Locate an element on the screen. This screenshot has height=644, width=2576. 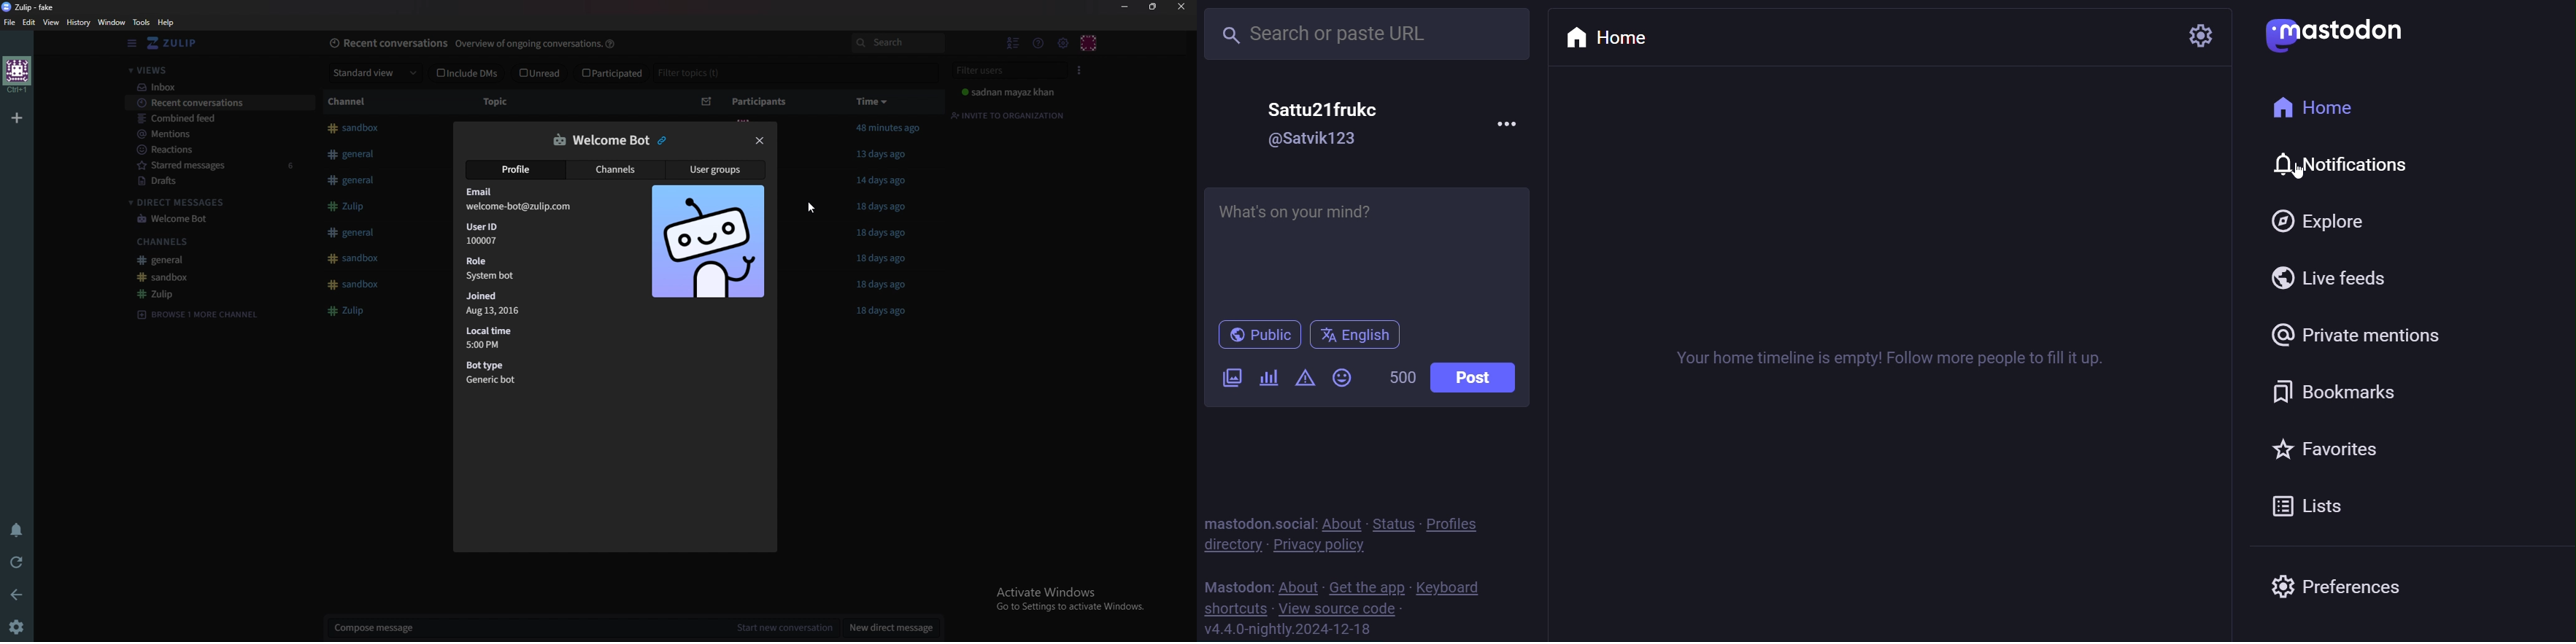
home is located at coordinates (2324, 108).